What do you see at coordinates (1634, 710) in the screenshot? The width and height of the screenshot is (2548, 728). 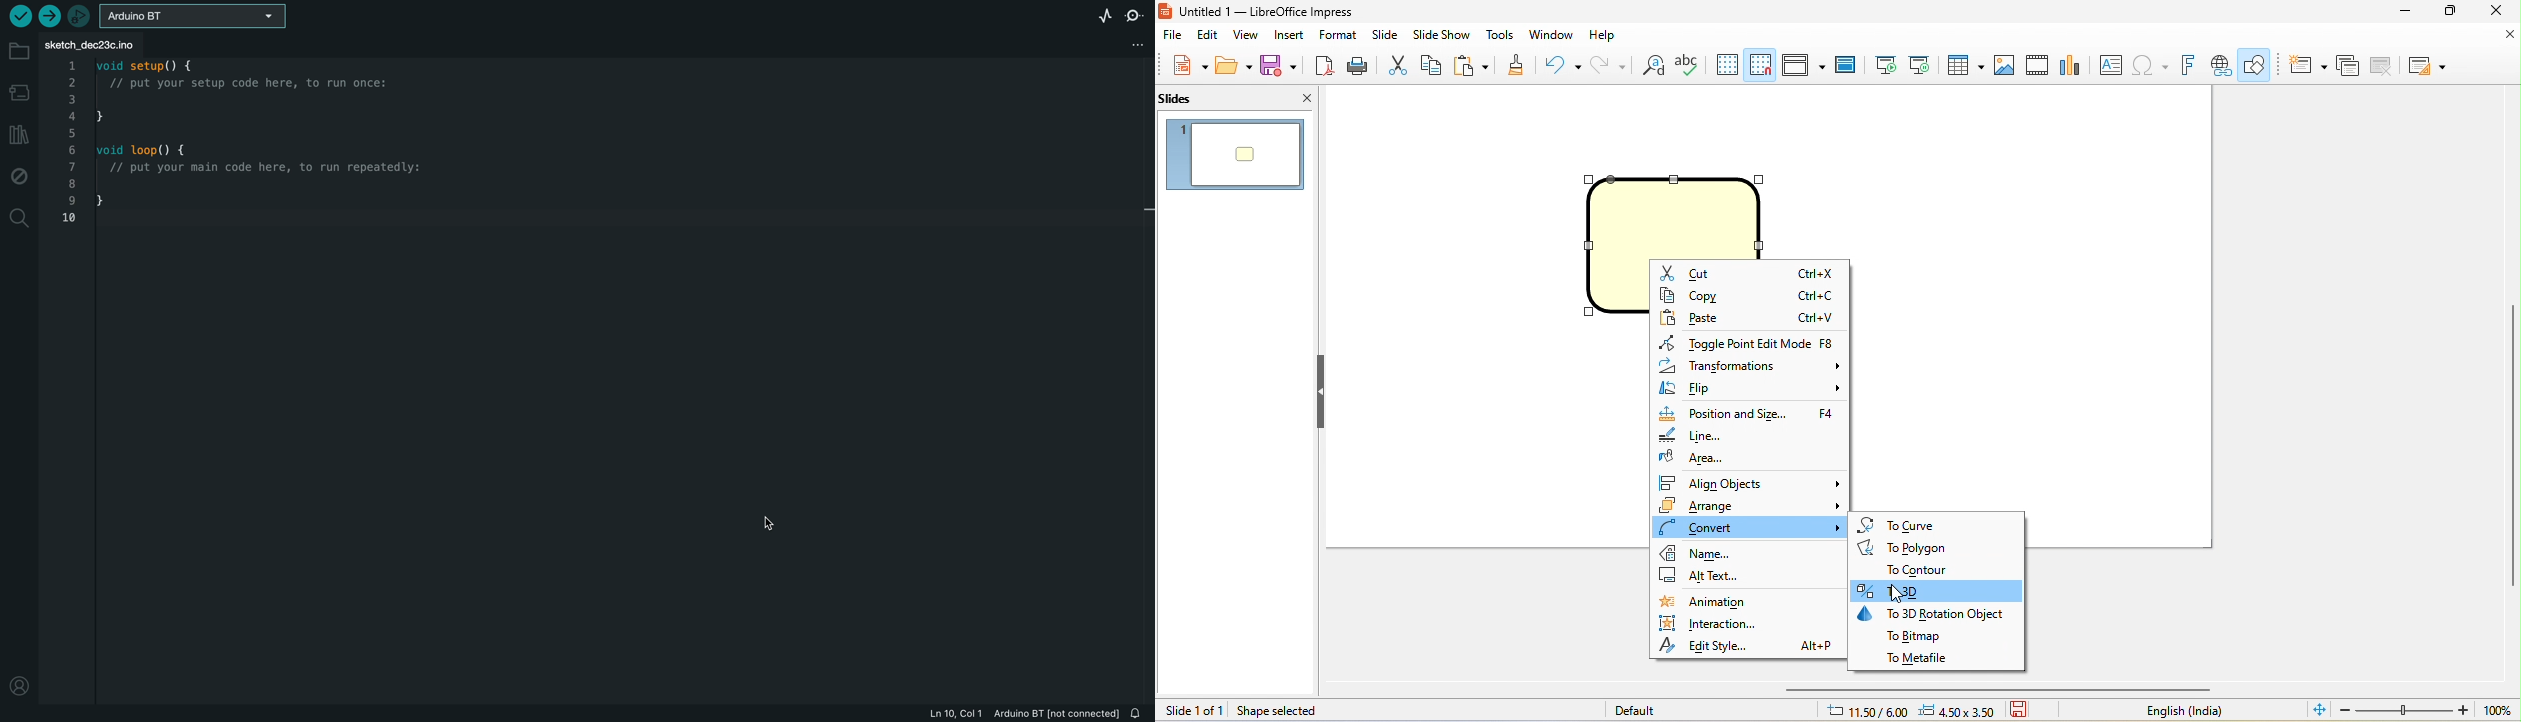 I see `default` at bounding box center [1634, 710].